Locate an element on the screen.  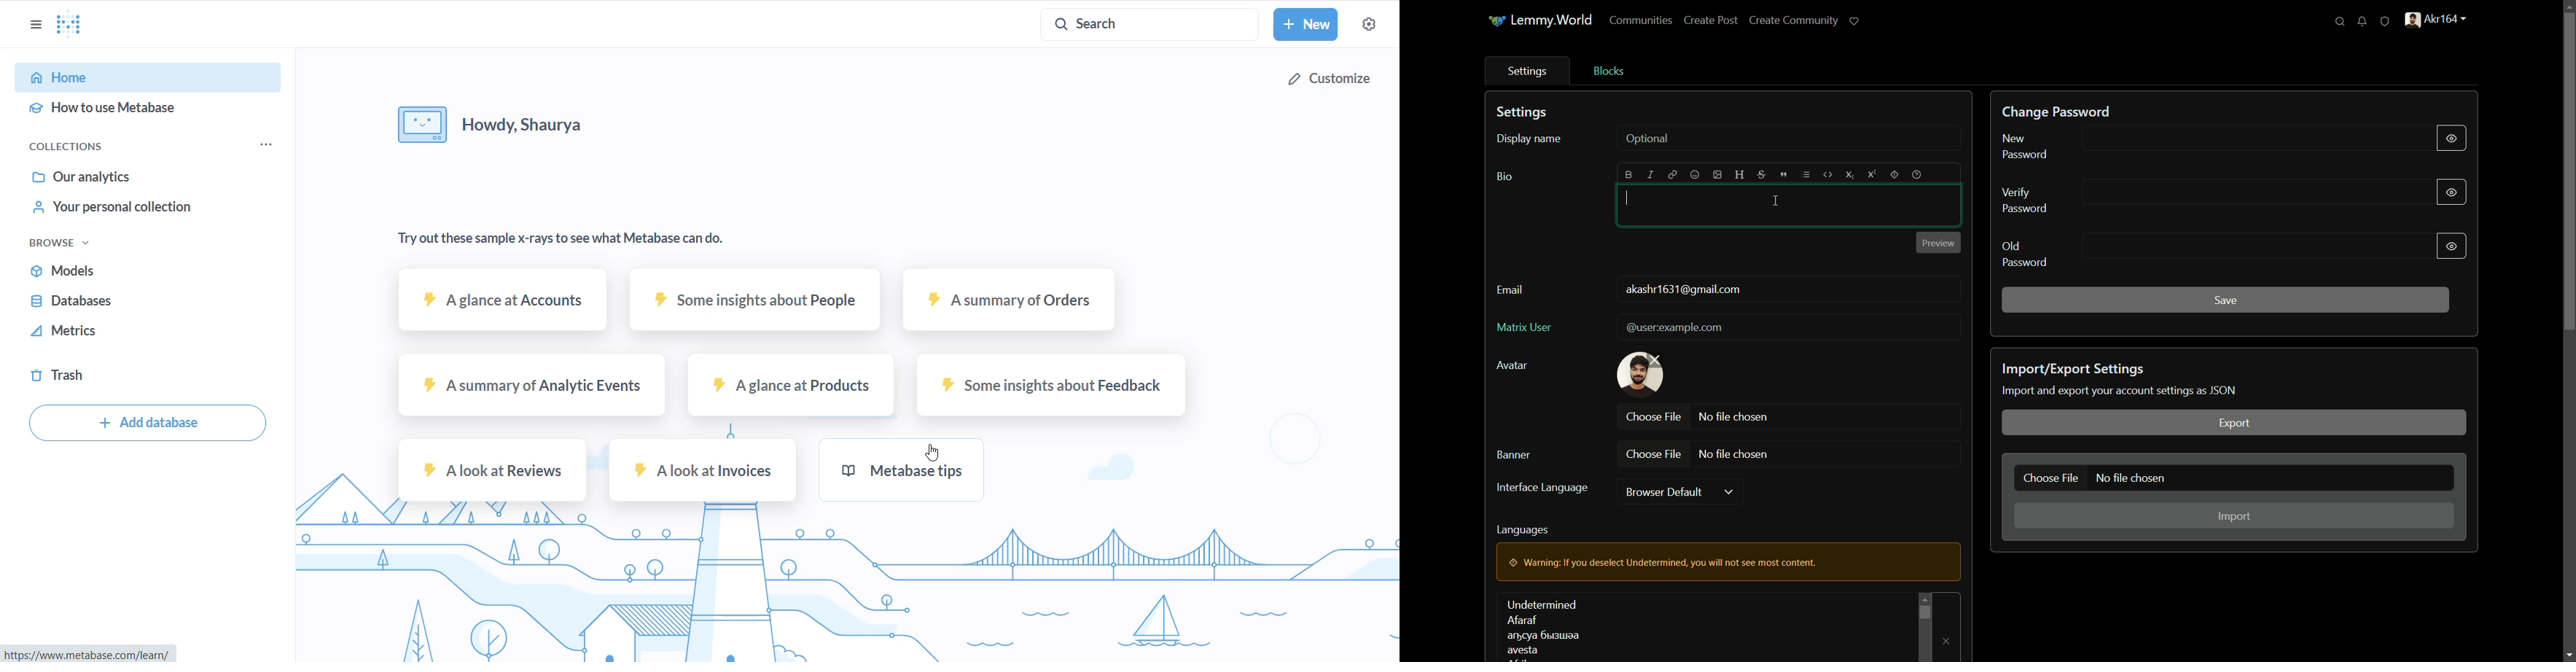
unread notifications is located at coordinates (2362, 21).